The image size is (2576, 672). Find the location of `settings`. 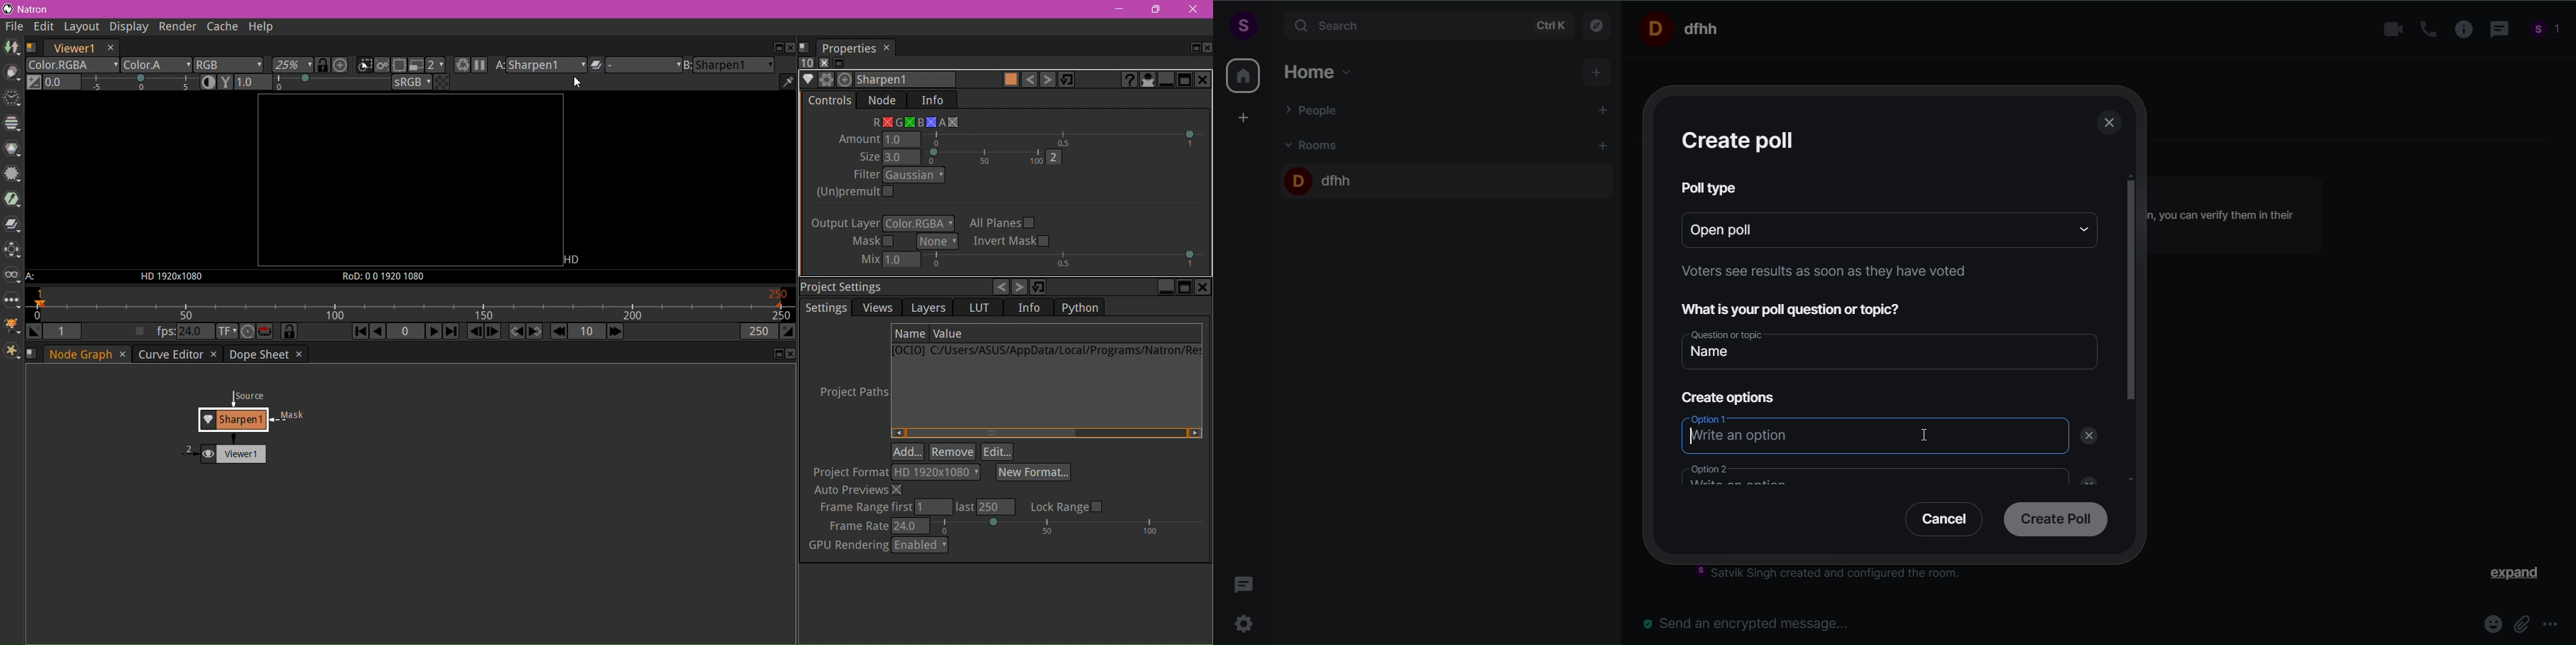

settings is located at coordinates (1247, 622).